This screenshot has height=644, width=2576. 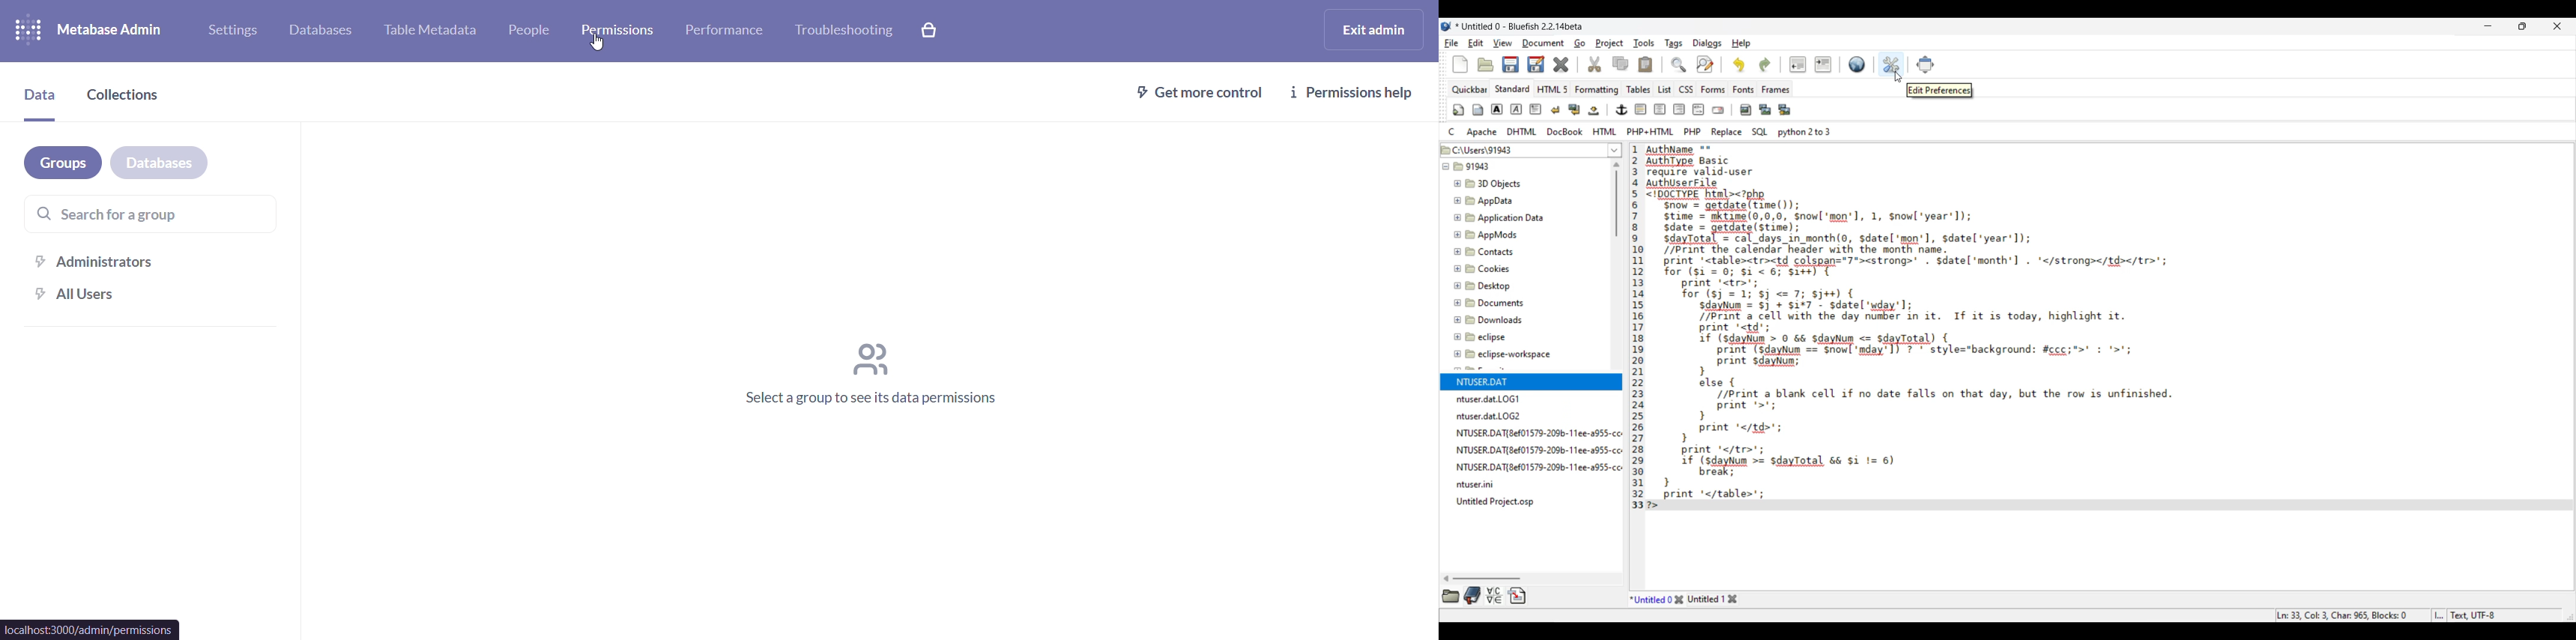 What do you see at coordinates (1857, 64) in the screenshot?
I see `Default setting` at bounding box center [1857, 64].